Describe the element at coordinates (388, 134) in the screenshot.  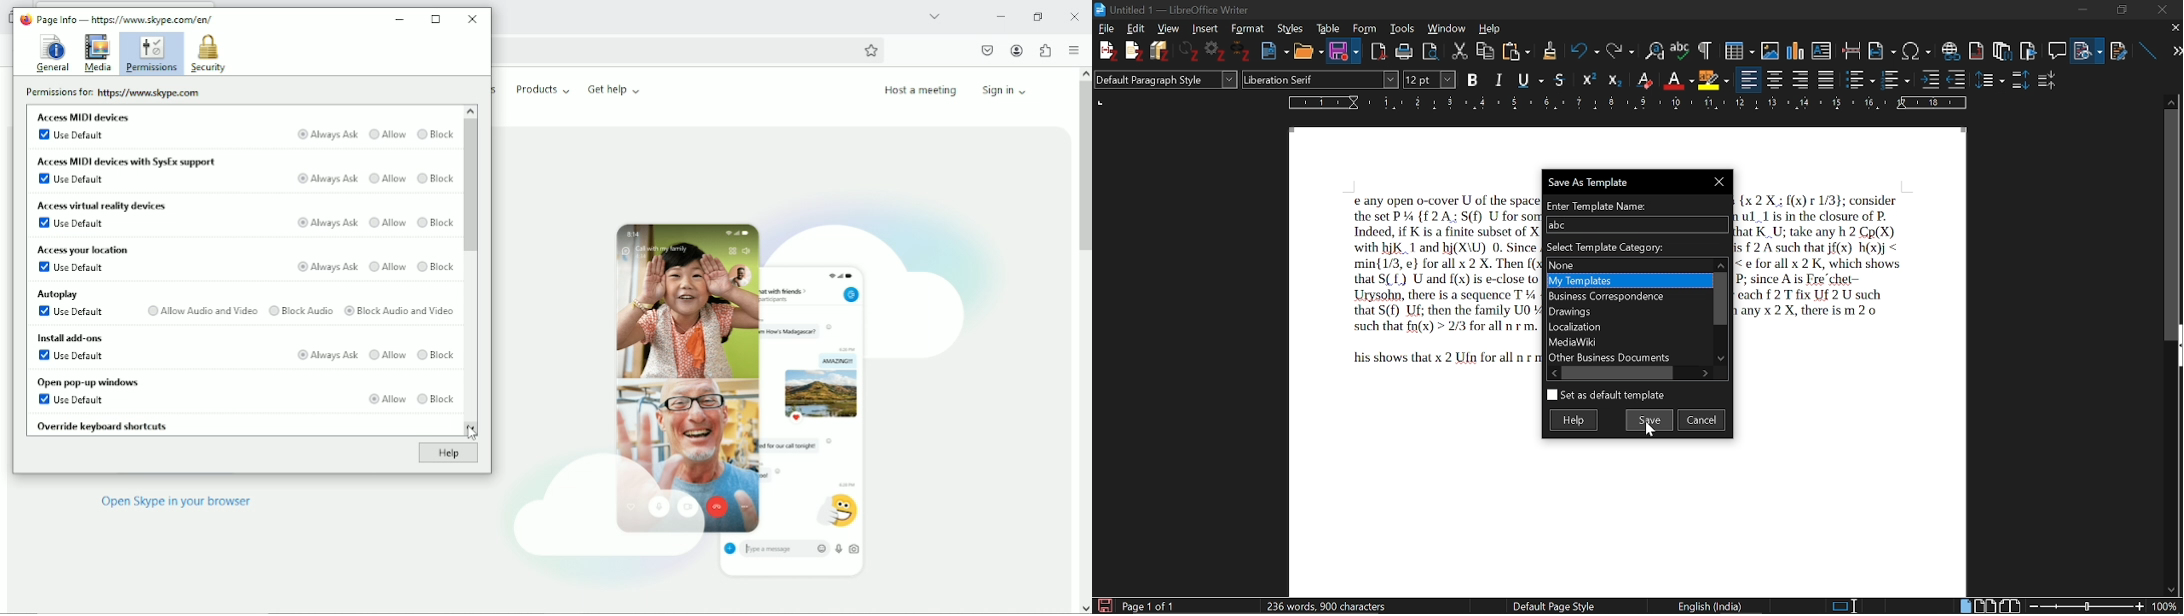
I see `Allow` at that location.